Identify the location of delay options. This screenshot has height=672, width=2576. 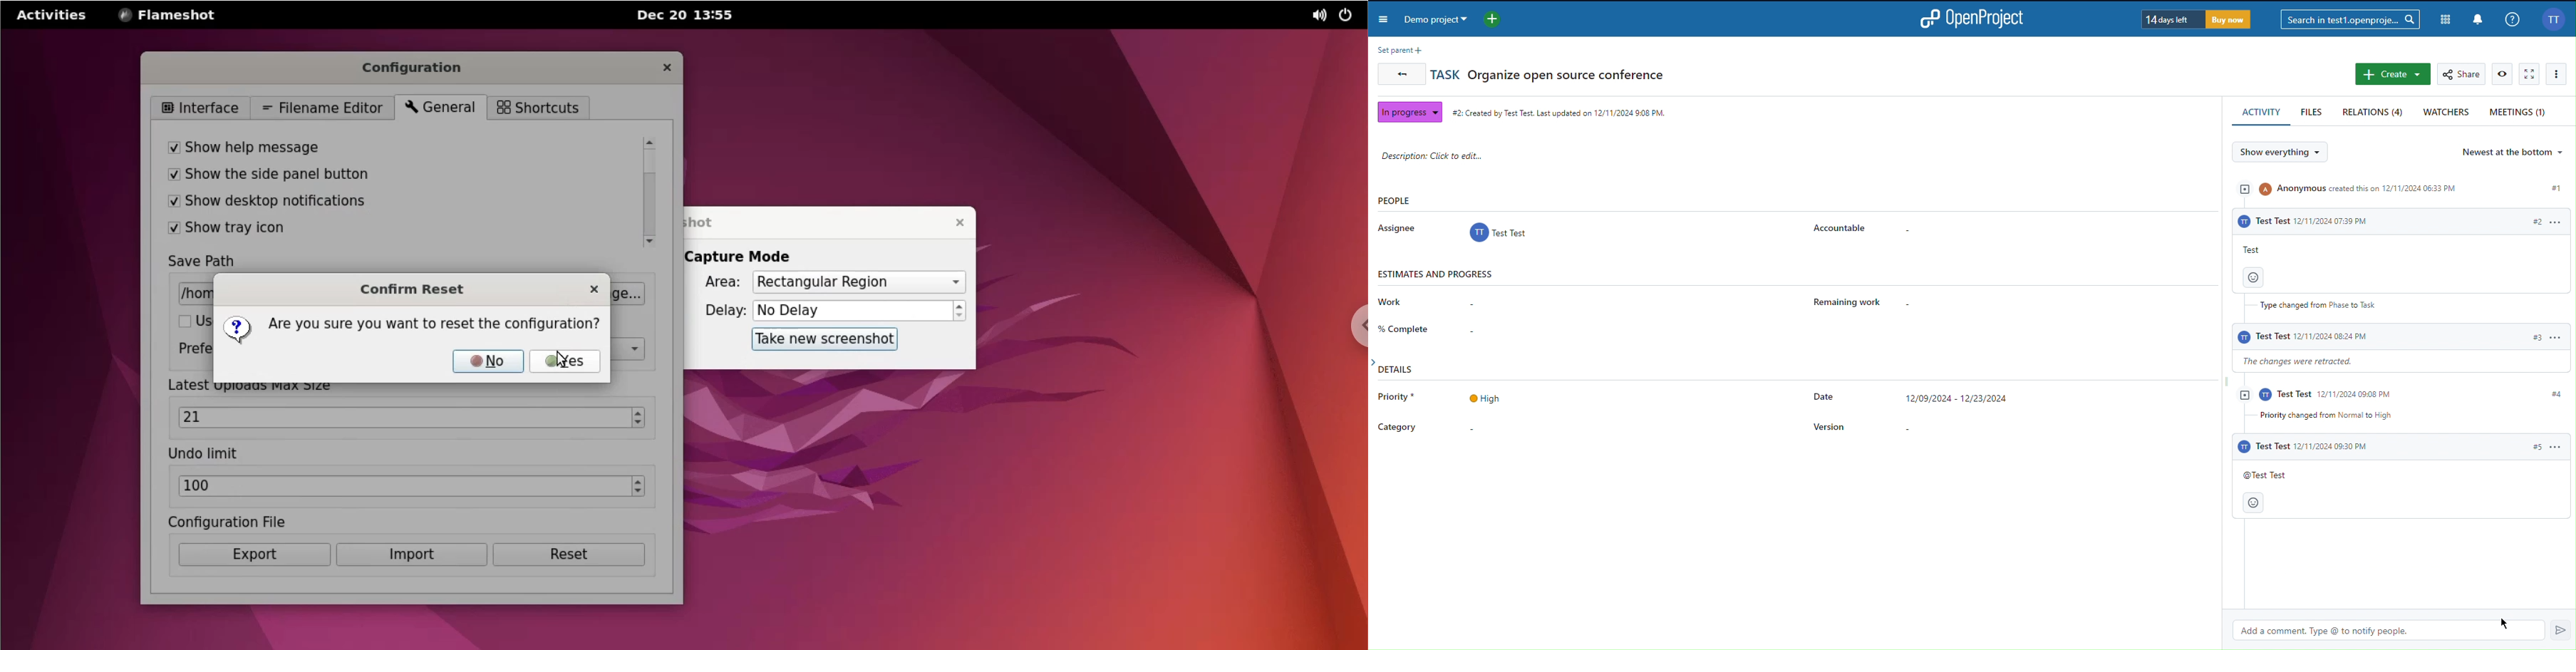
(852, 311).